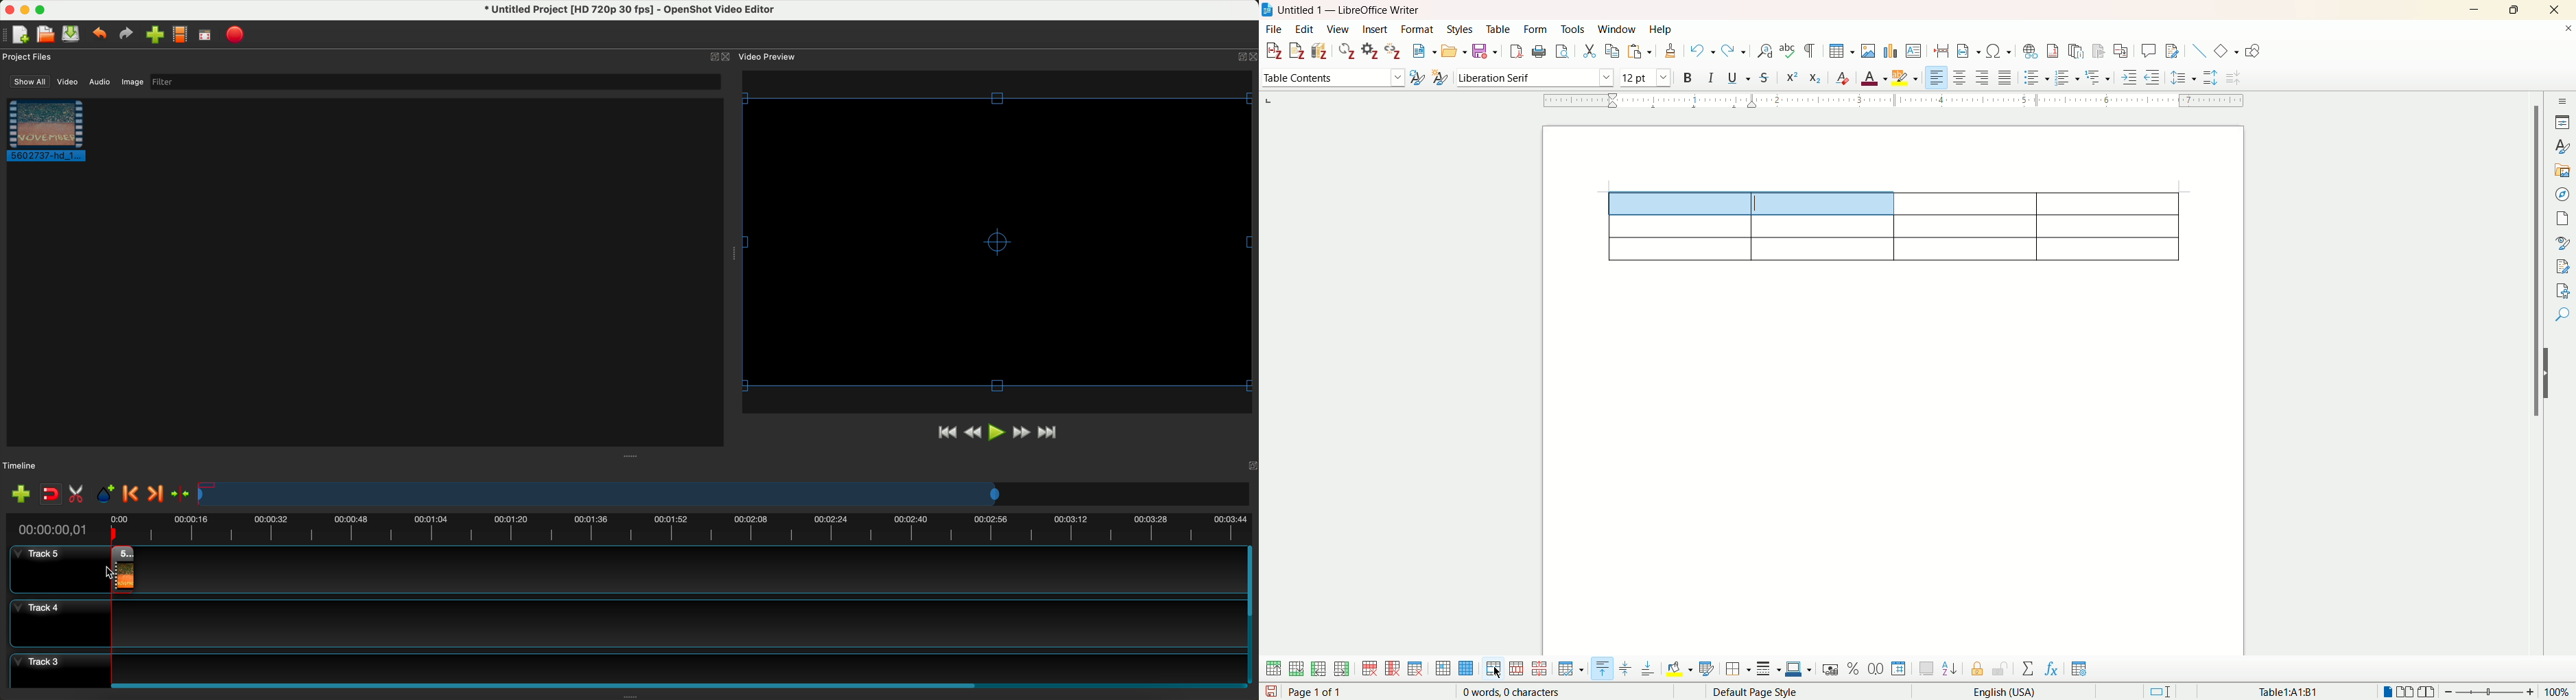 The image size is (2576, 700). Describe the element at coordinates (1640, 51) in the screenshot. I see `paste` at that location.